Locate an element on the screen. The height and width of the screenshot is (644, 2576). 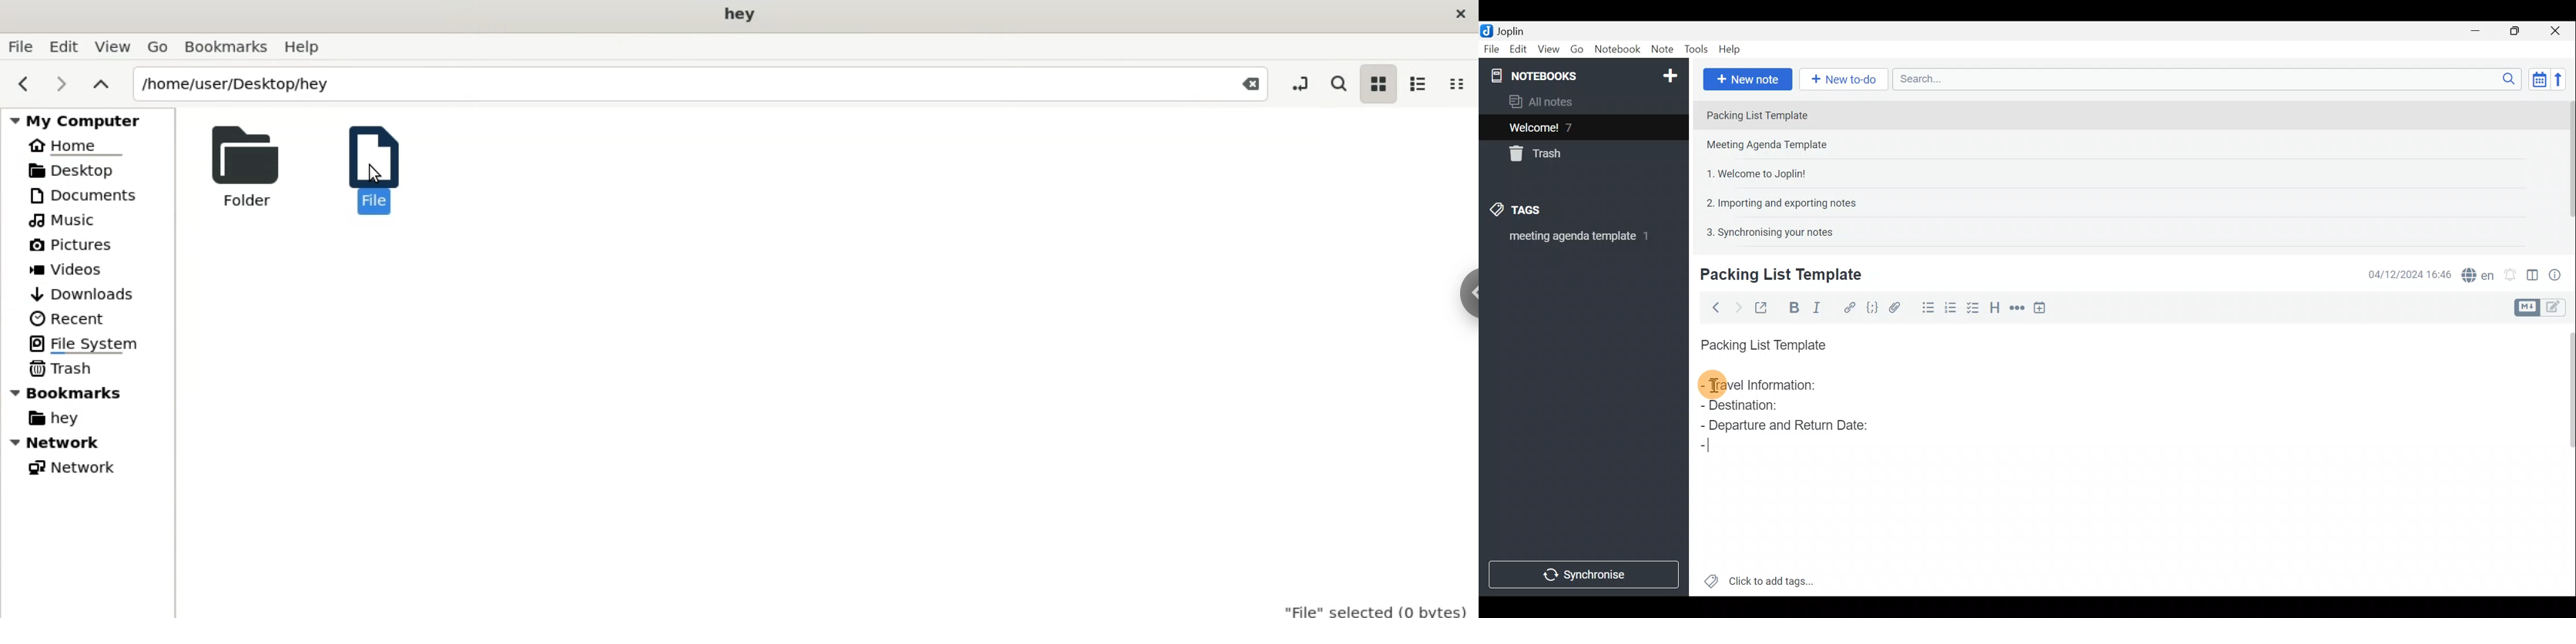
Note 5 is located at coordinates (1765, 231).